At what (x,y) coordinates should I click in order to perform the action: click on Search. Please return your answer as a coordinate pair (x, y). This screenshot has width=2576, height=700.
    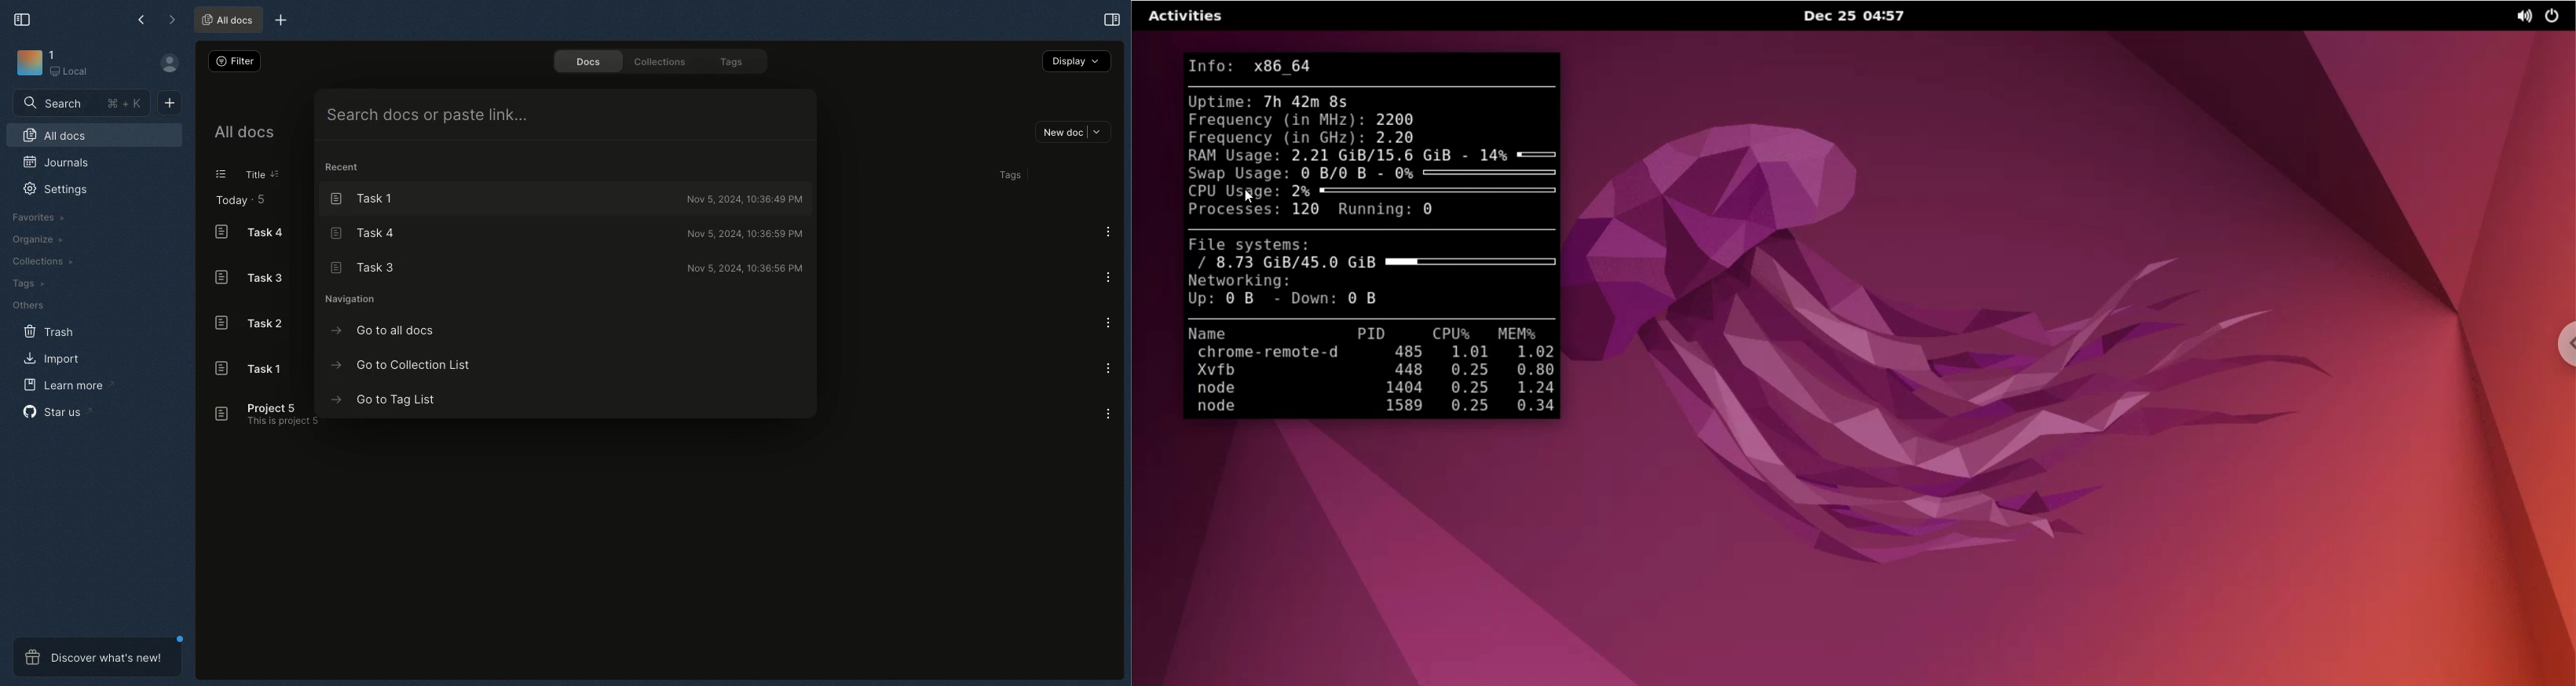
    Looking at the image, I should click on (82, 105).